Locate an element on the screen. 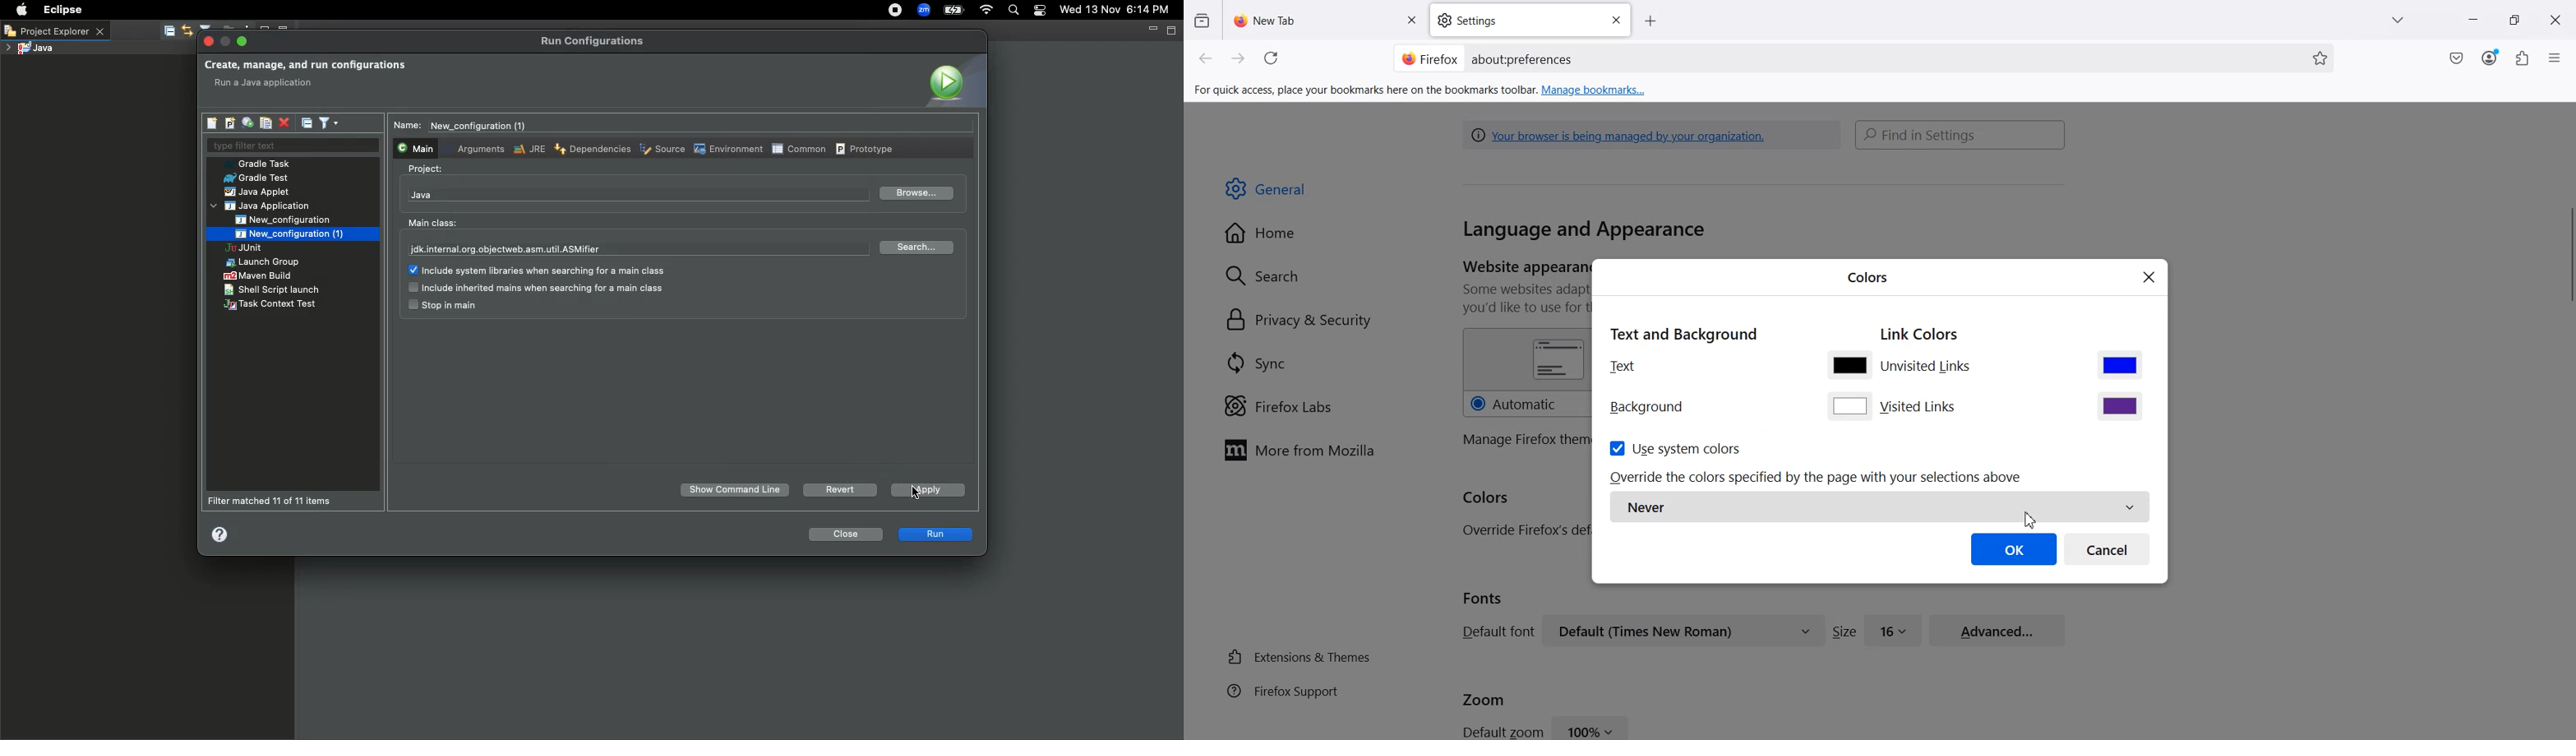 The width and height of the screenshot is (2576, 756). Choose Color is located at coordinates (2120, 364).